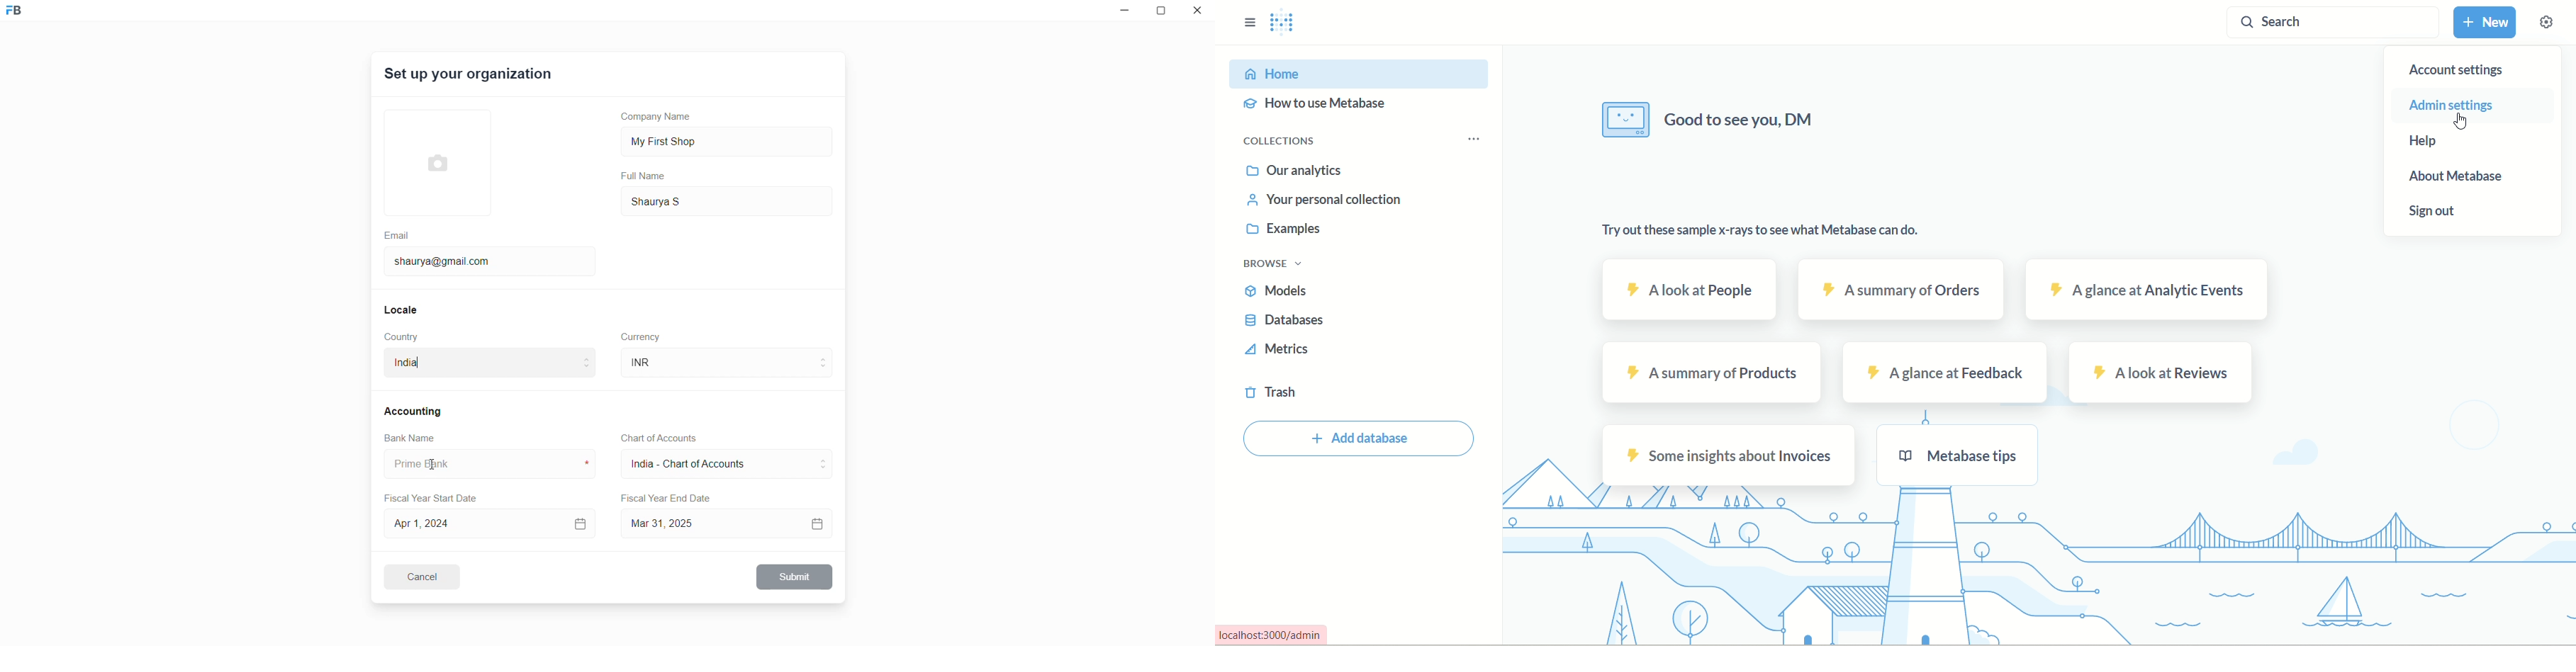 Image resolution: width=2576 pixels, height=672 pixels. I want to click on Set up your organization, so click(470, 76).